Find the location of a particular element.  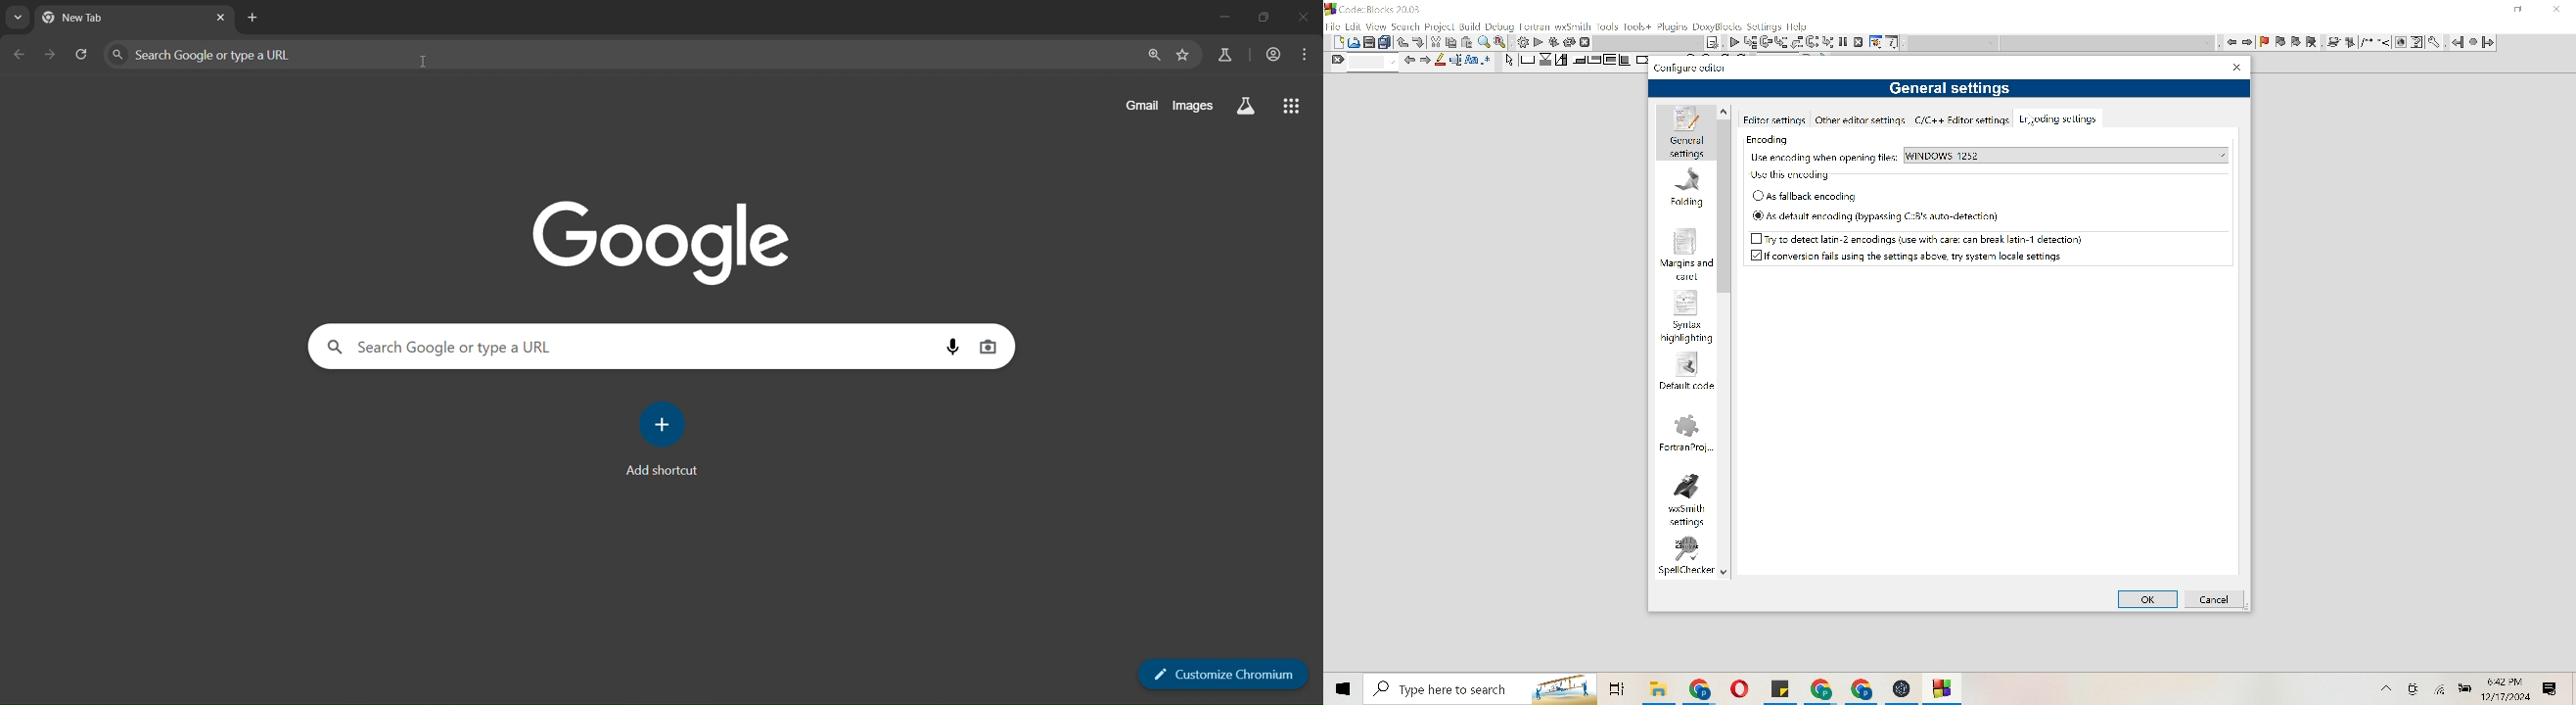

Message is located at coordinates (2551, 688).